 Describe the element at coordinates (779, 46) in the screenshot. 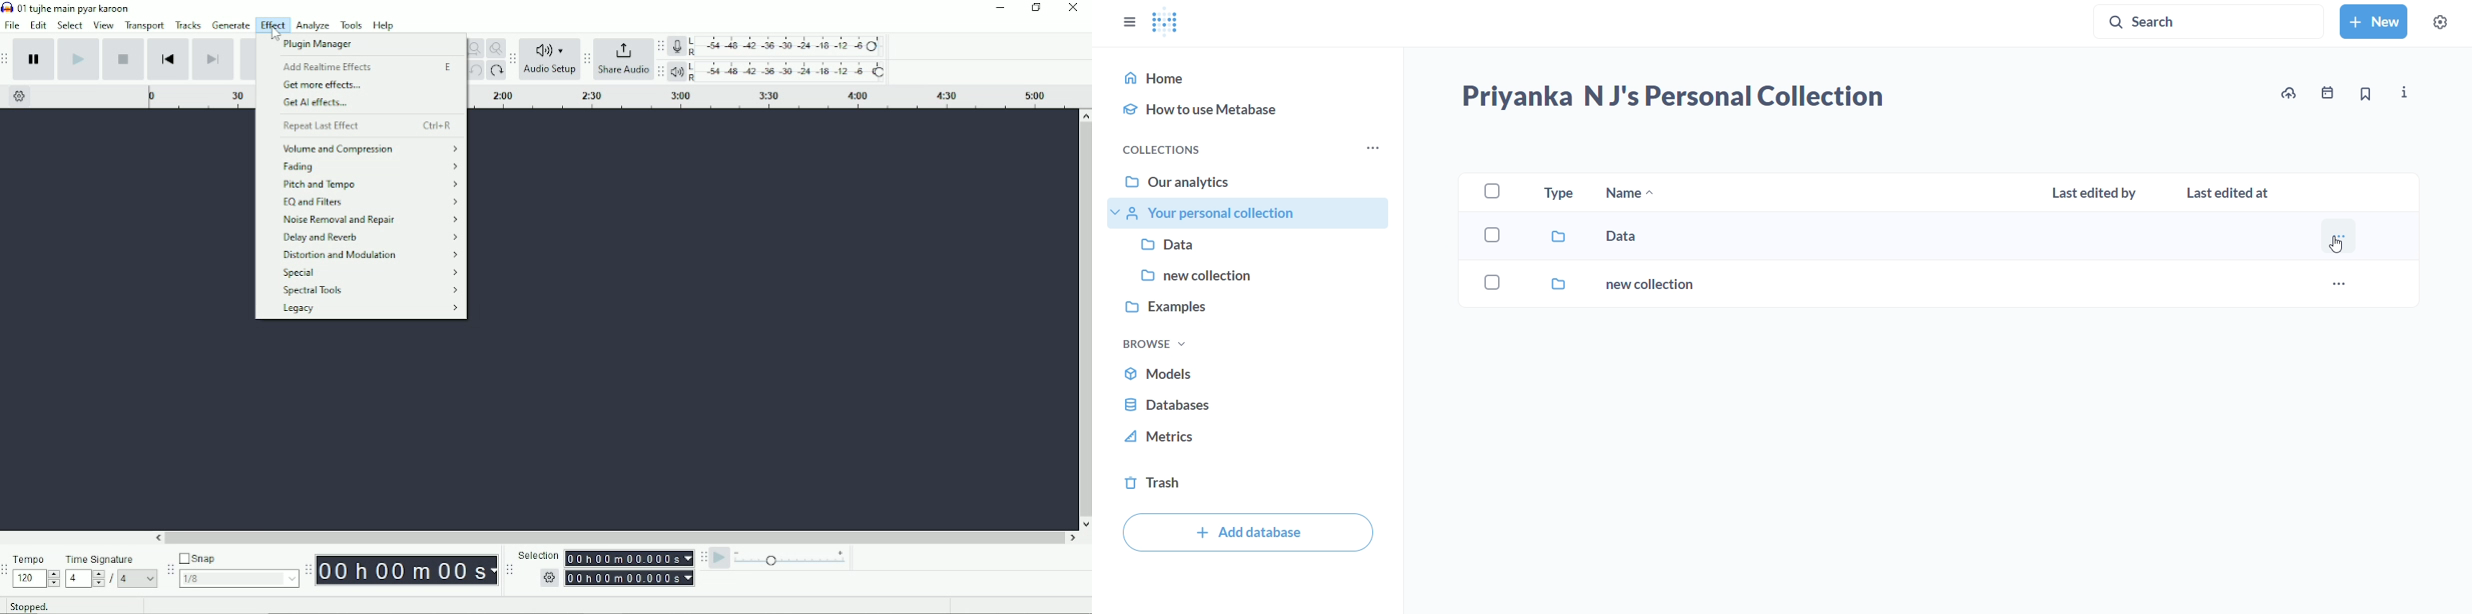

I see `Record meter` at that location.